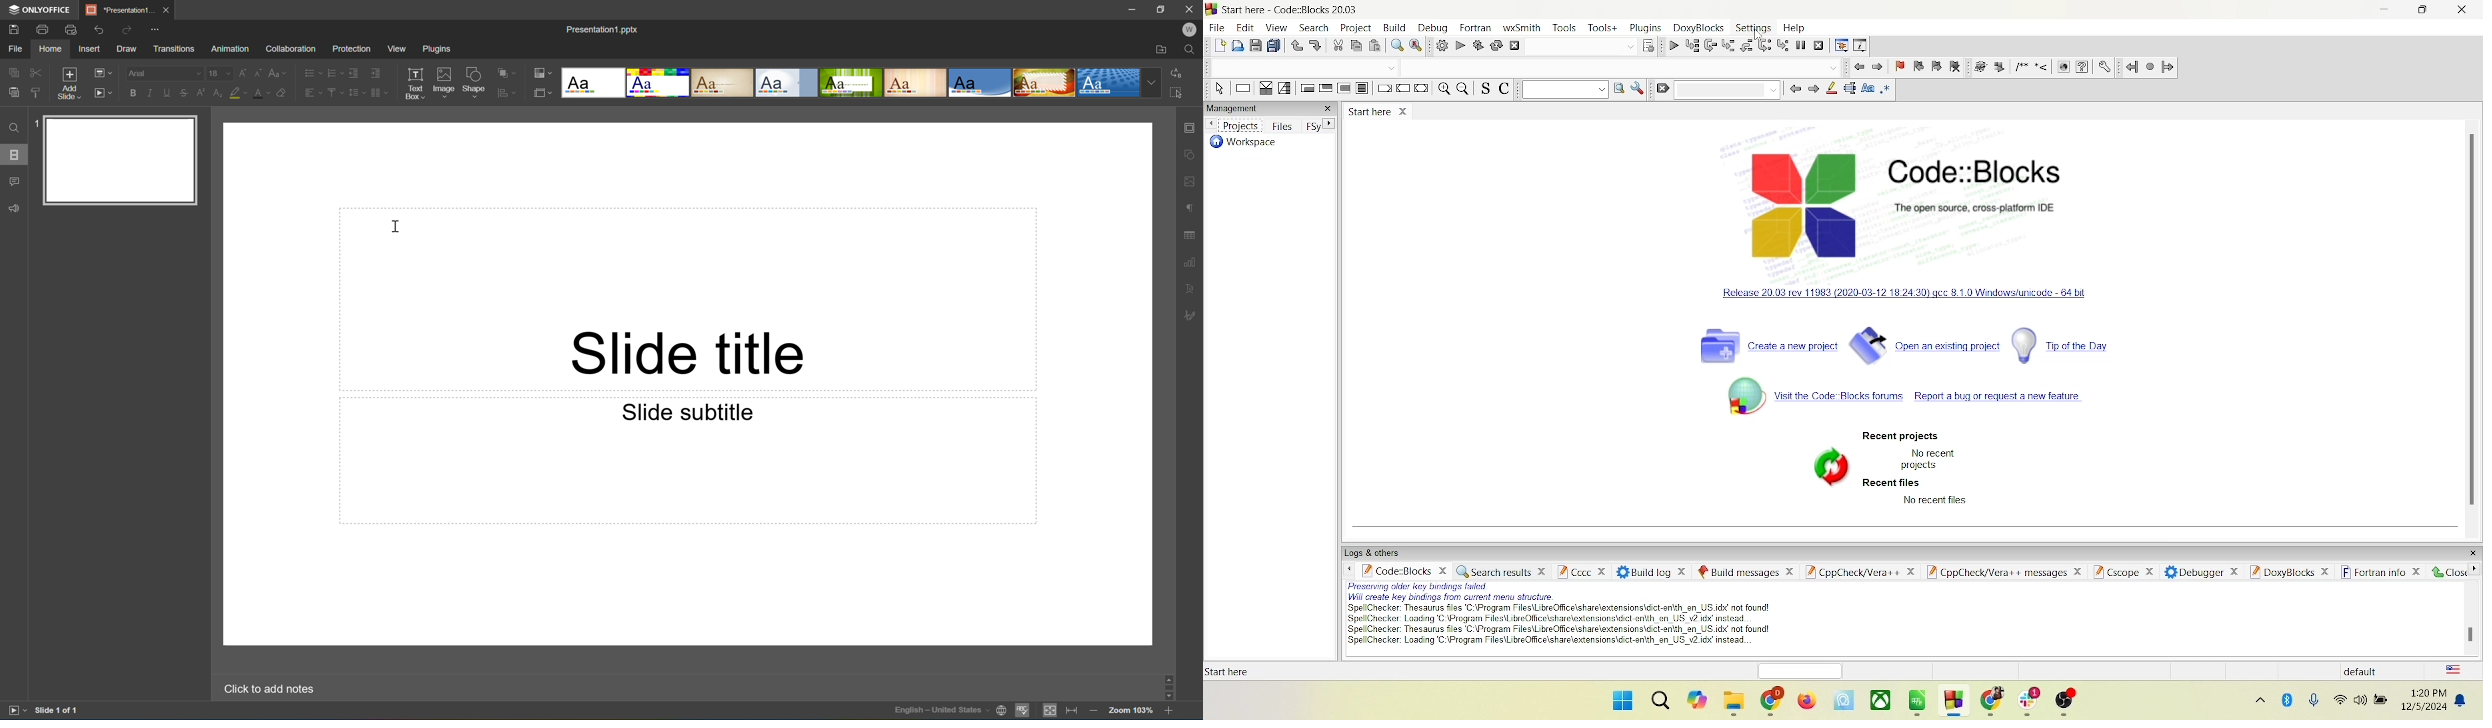 The width and height of the screenshot is (2492, 728). Describe the element at coordinates (356, 96) in the screenshot. I see `Line spacing` at that location.